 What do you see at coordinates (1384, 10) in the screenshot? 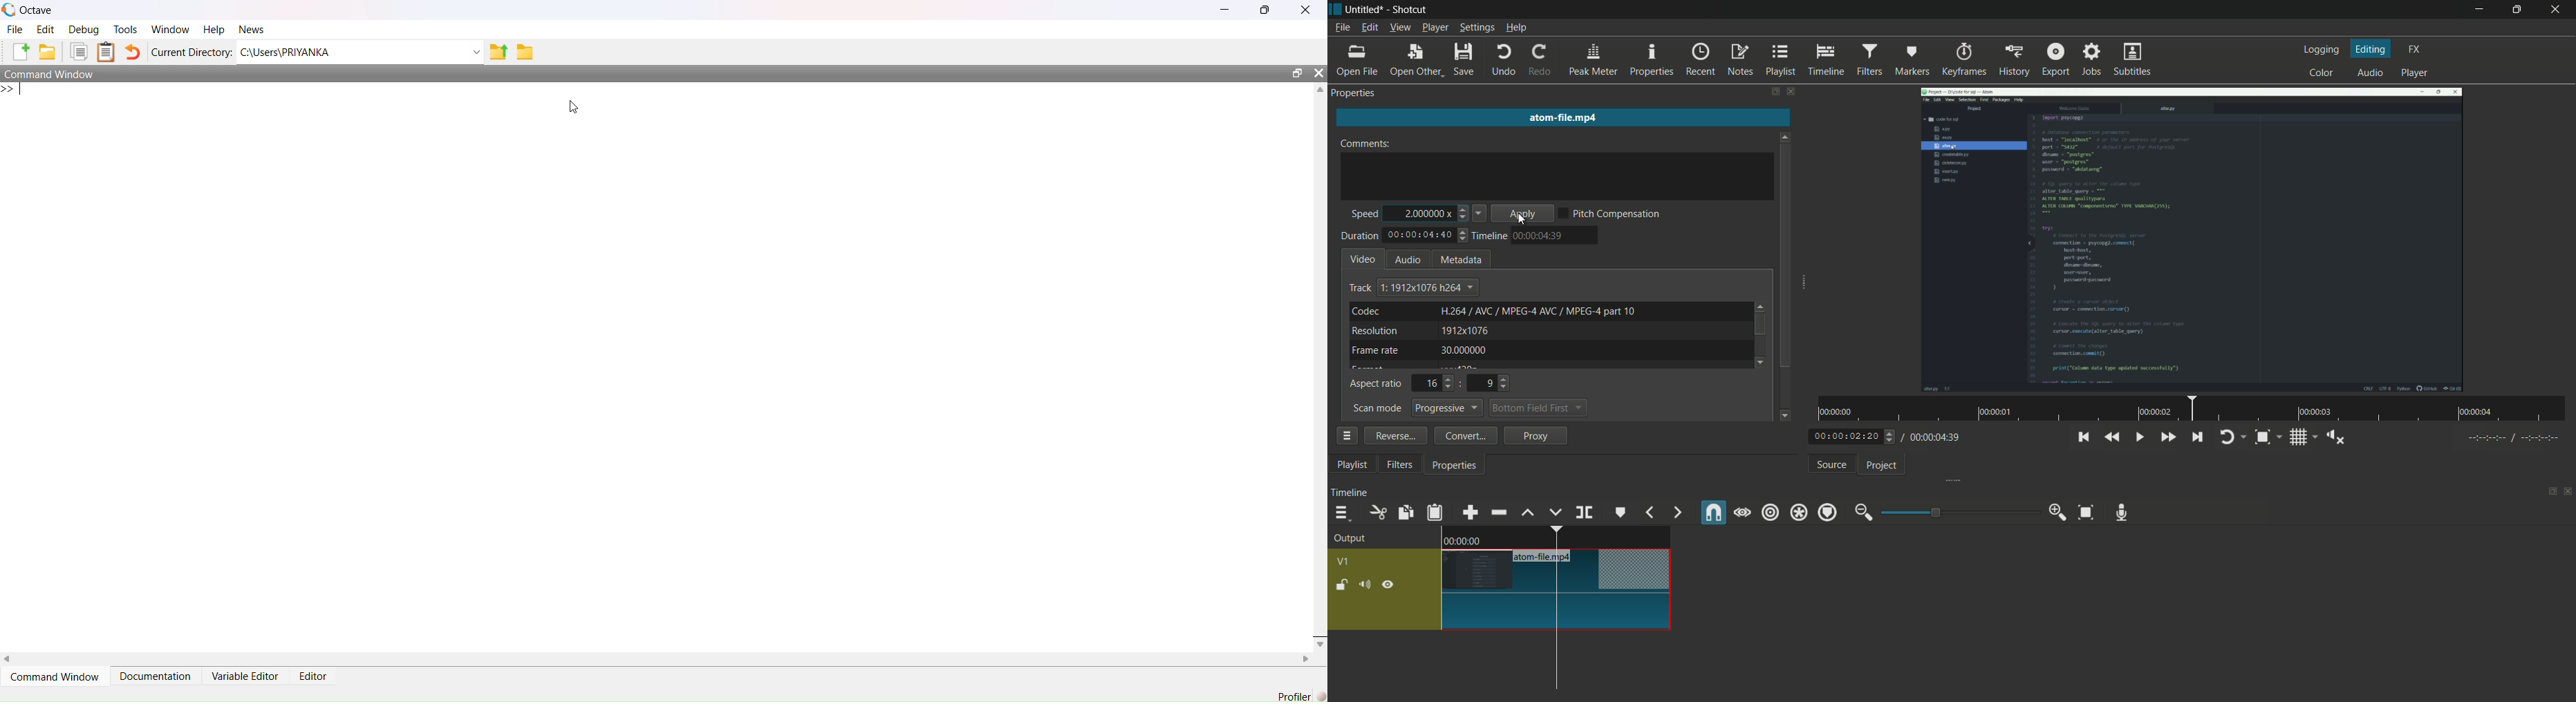
I see `~ Untitled* - Shotcut` at bounding box center [1384, 10].